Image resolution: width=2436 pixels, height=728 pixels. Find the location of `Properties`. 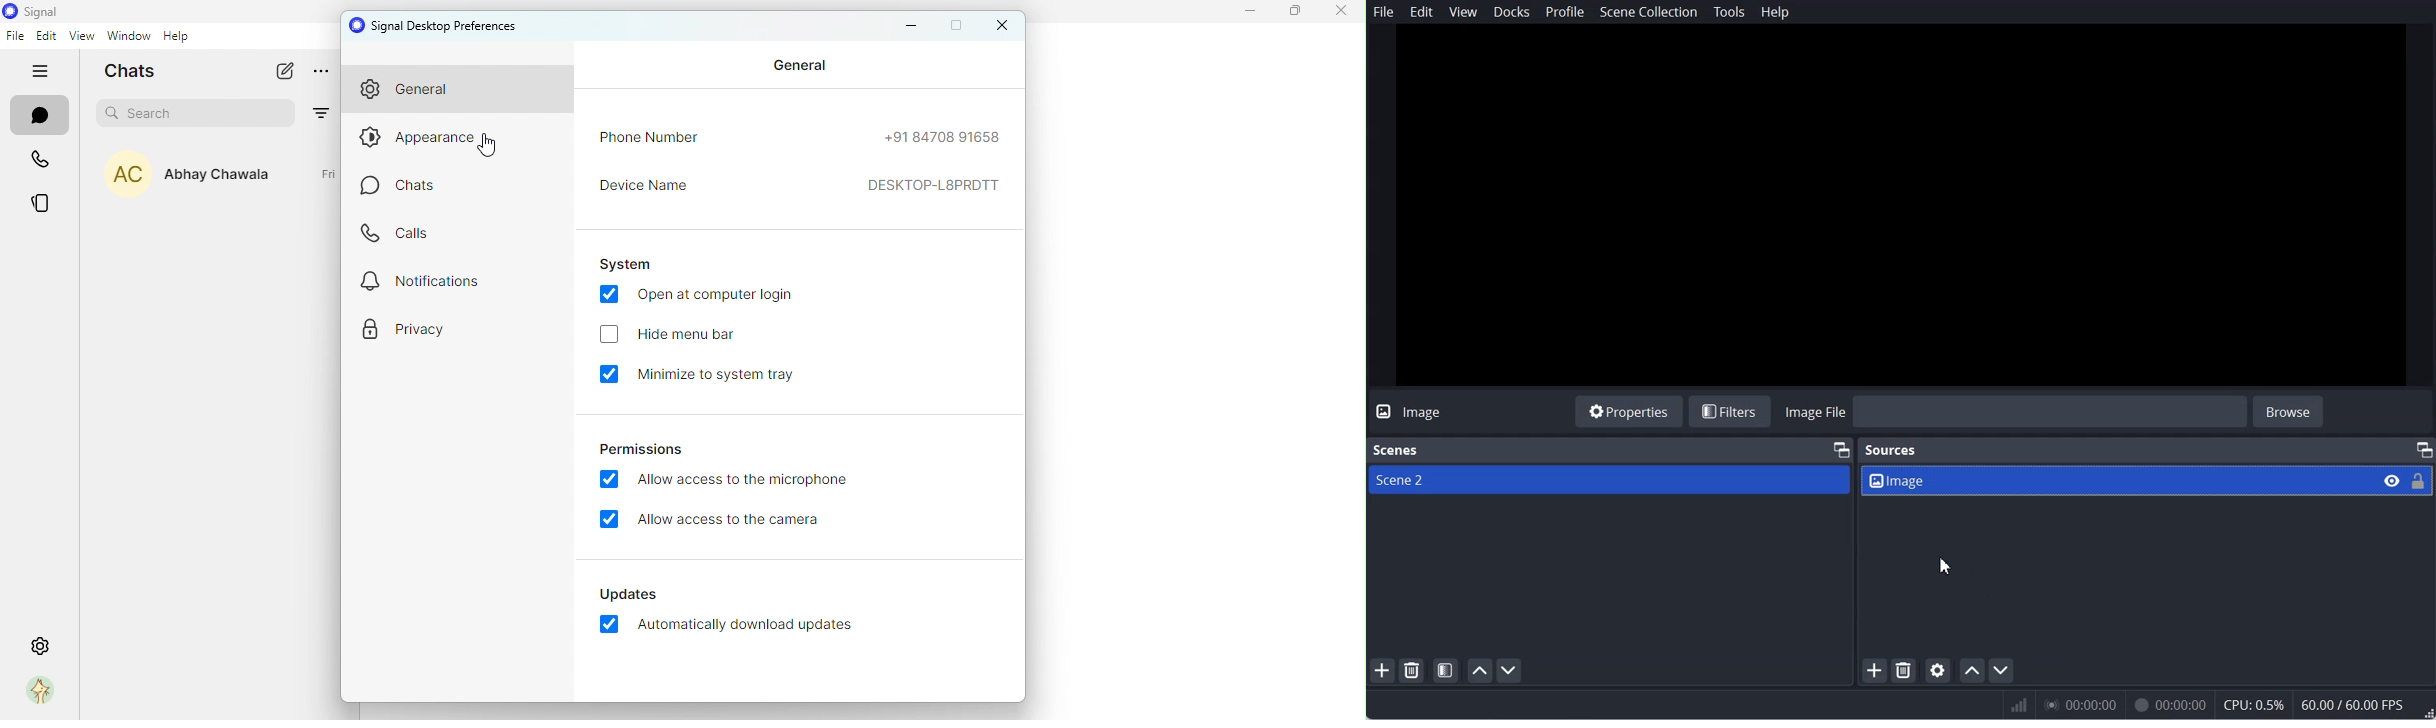

Properties is located at coordinates (1629, 411).